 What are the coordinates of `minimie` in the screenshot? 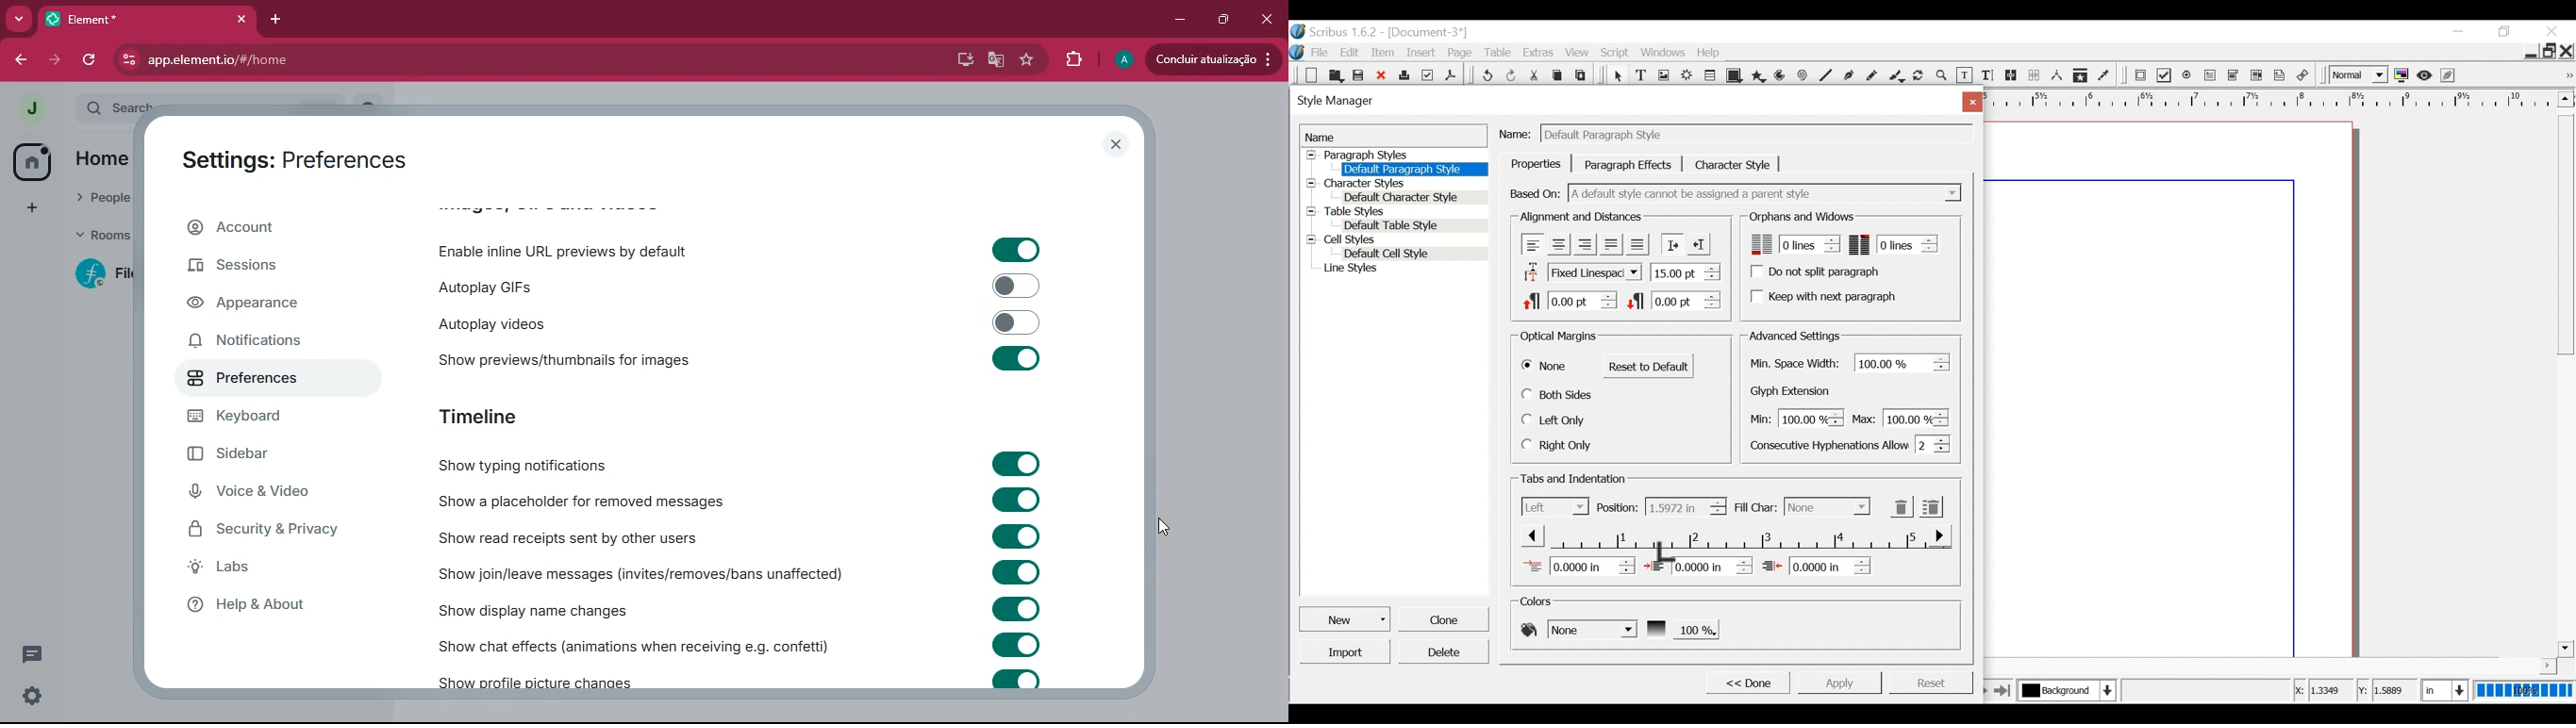 It's located at (2530, 50).